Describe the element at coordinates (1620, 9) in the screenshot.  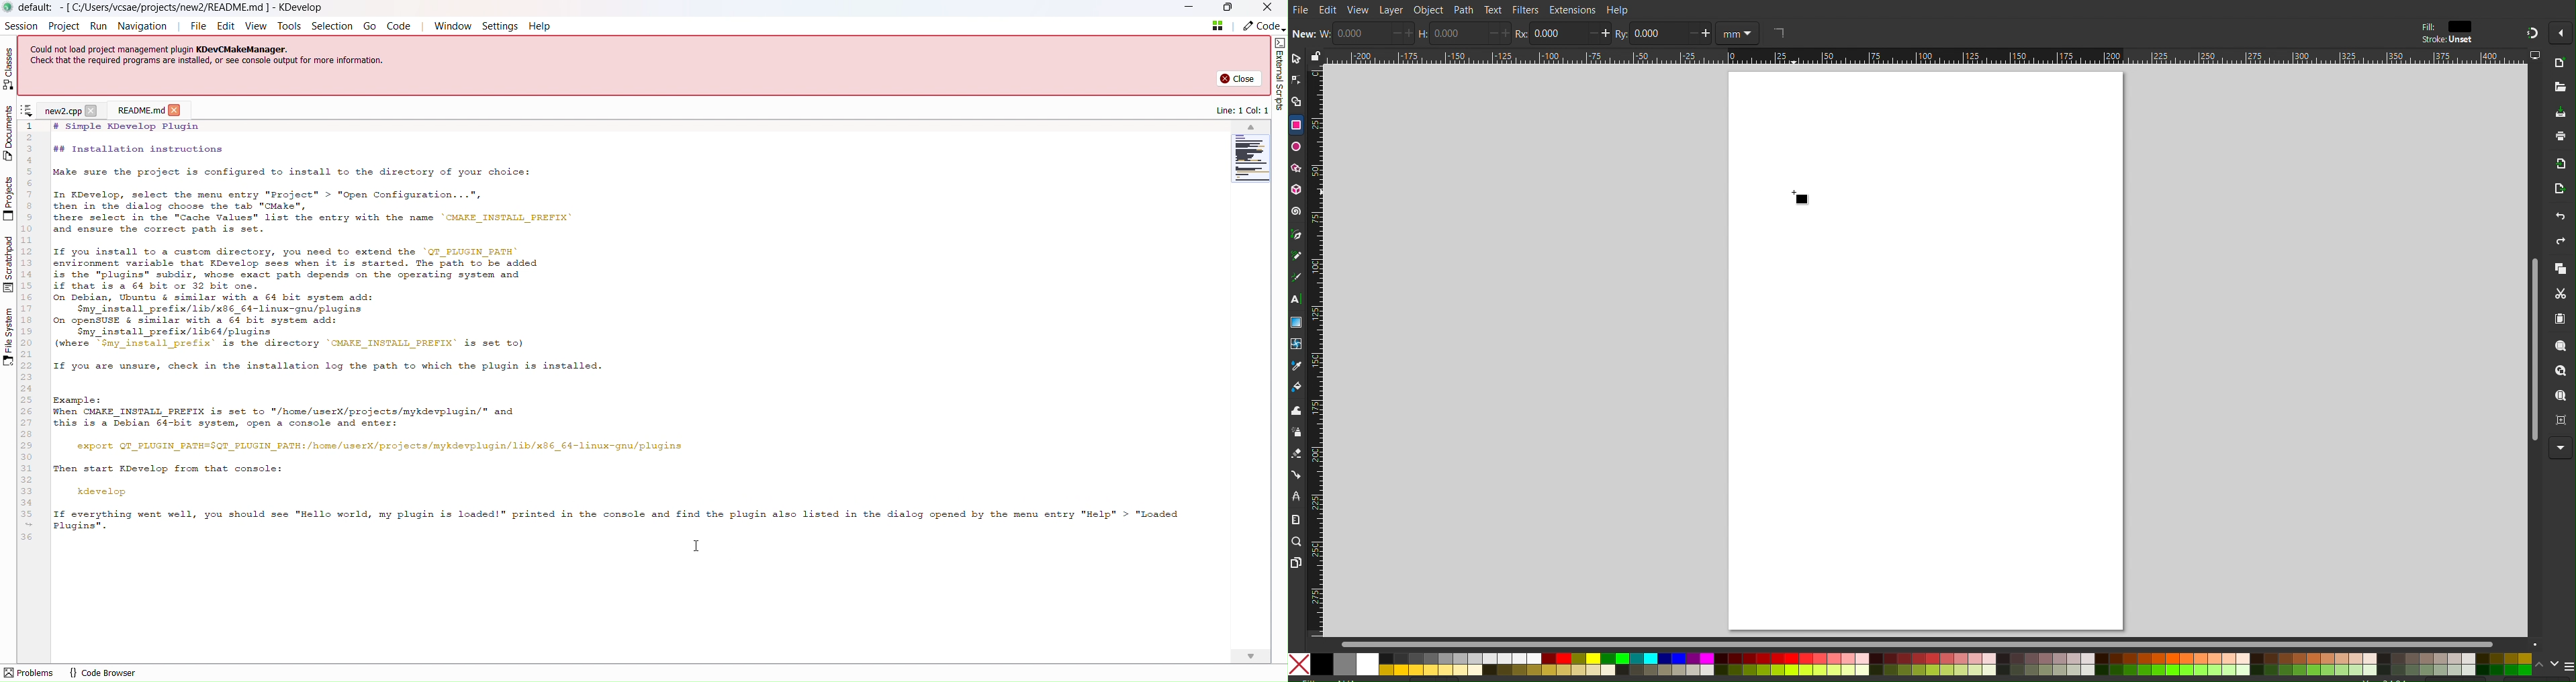
I see `Help` at that location.